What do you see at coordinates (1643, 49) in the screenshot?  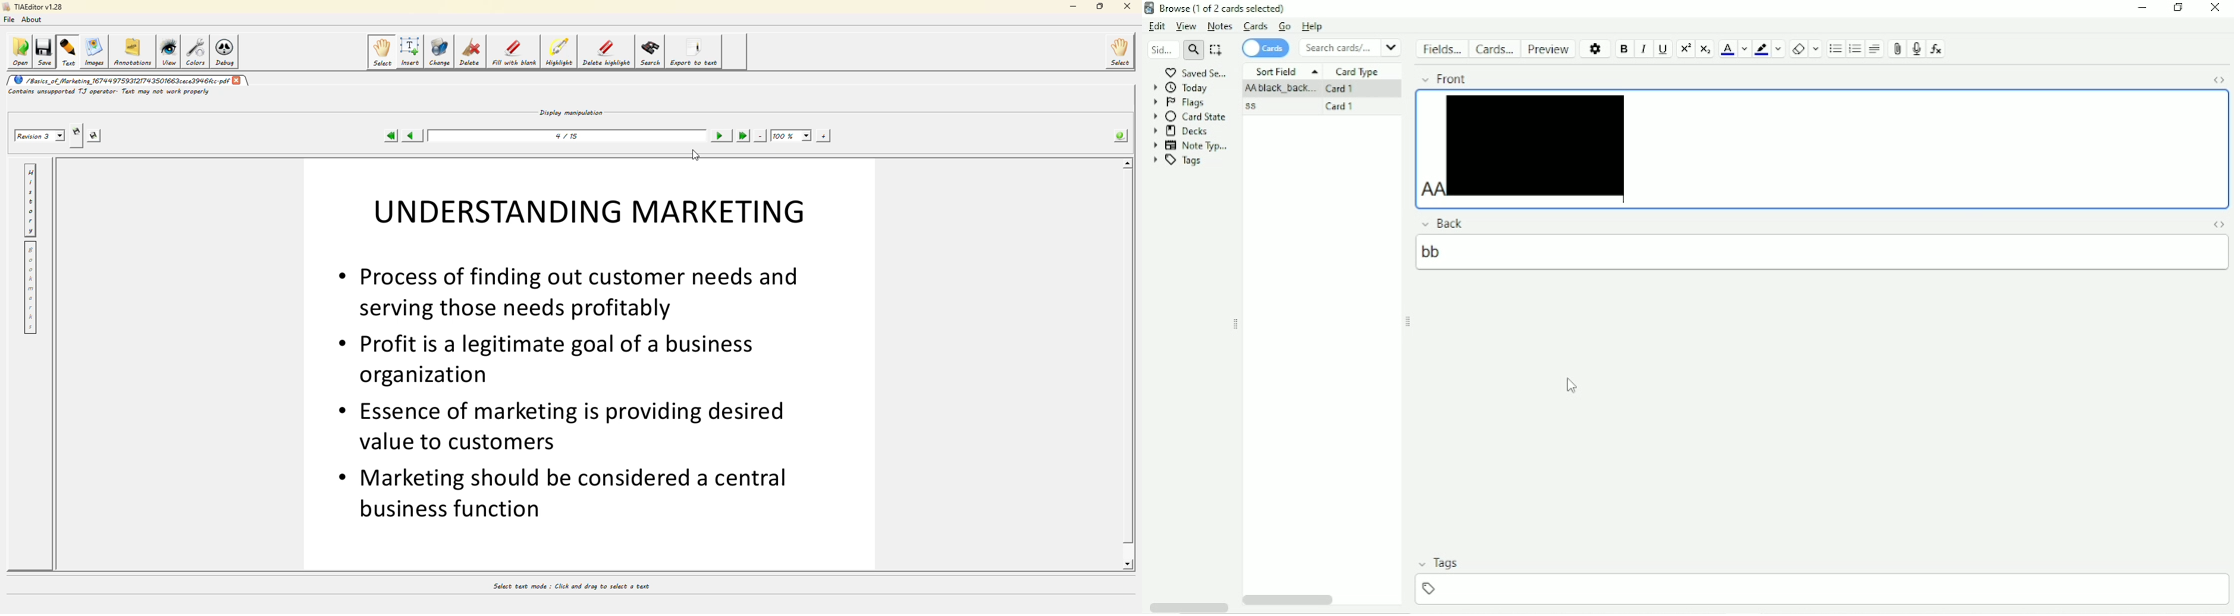 I see `Italic` at bounding box center [1643, 49].